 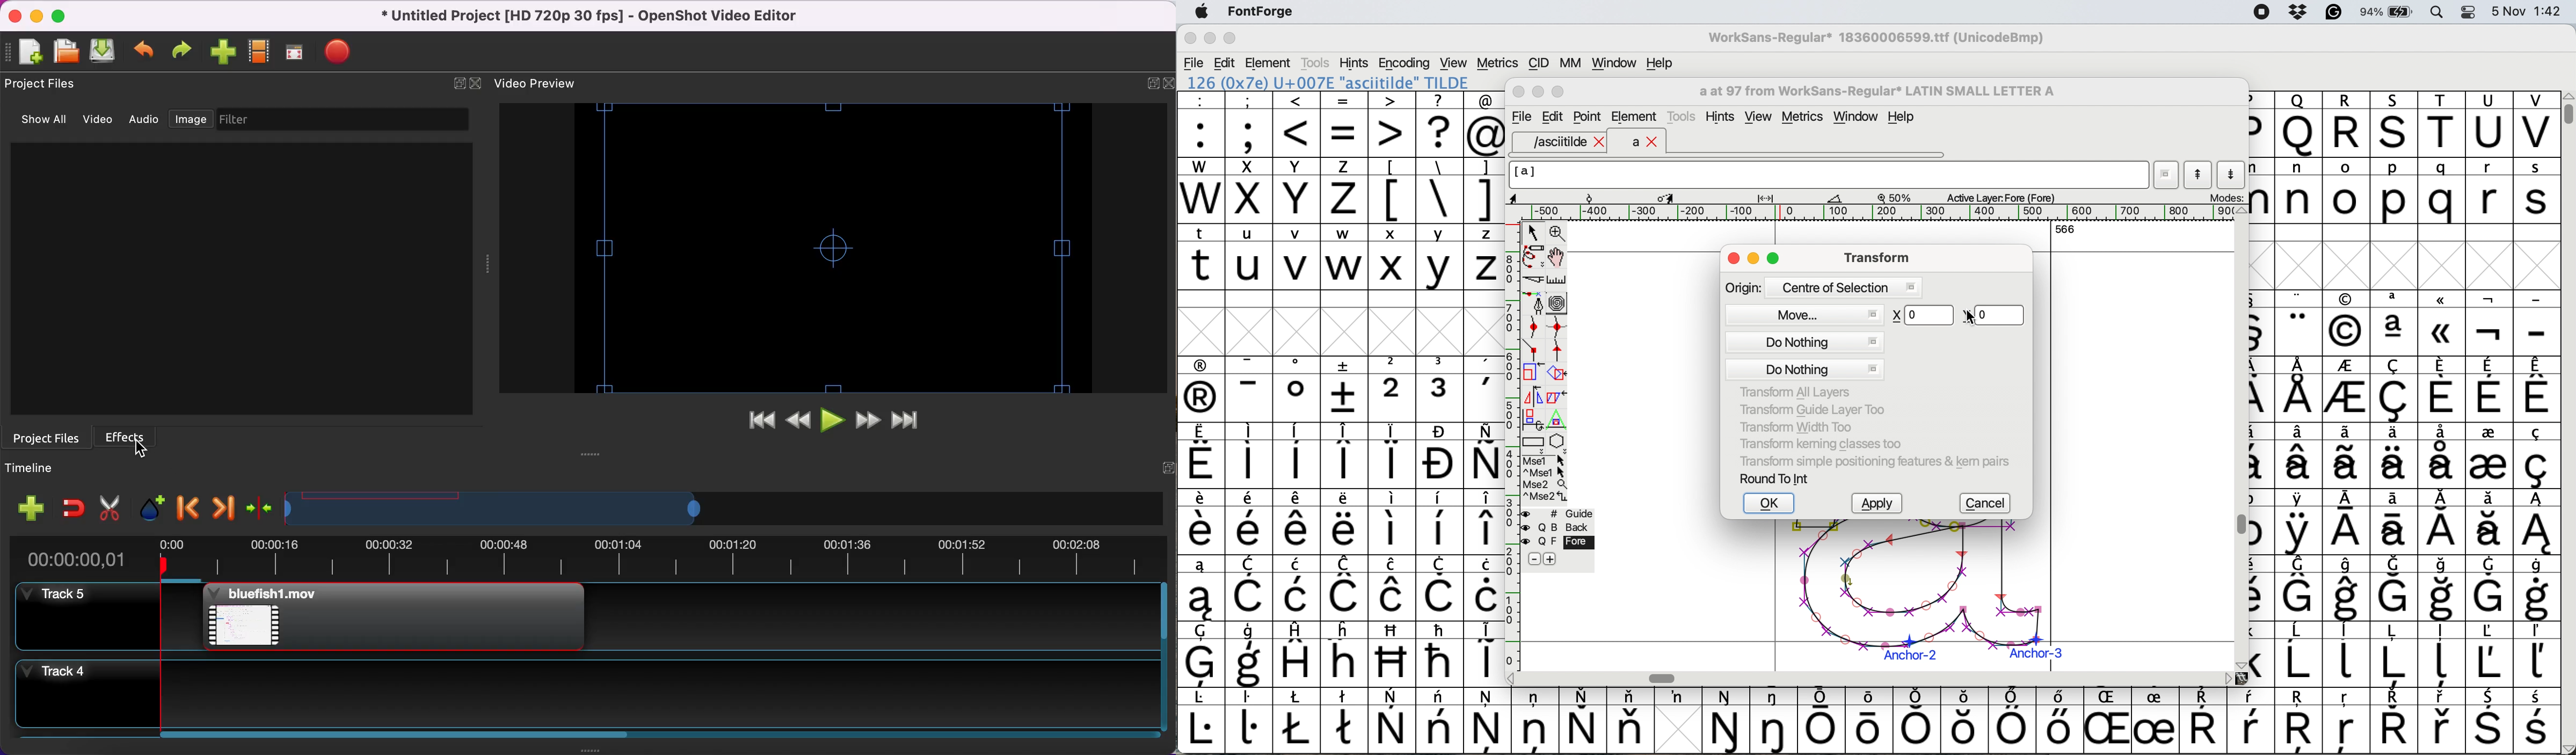 I want to click on mm, so click(x=1570, y=62).